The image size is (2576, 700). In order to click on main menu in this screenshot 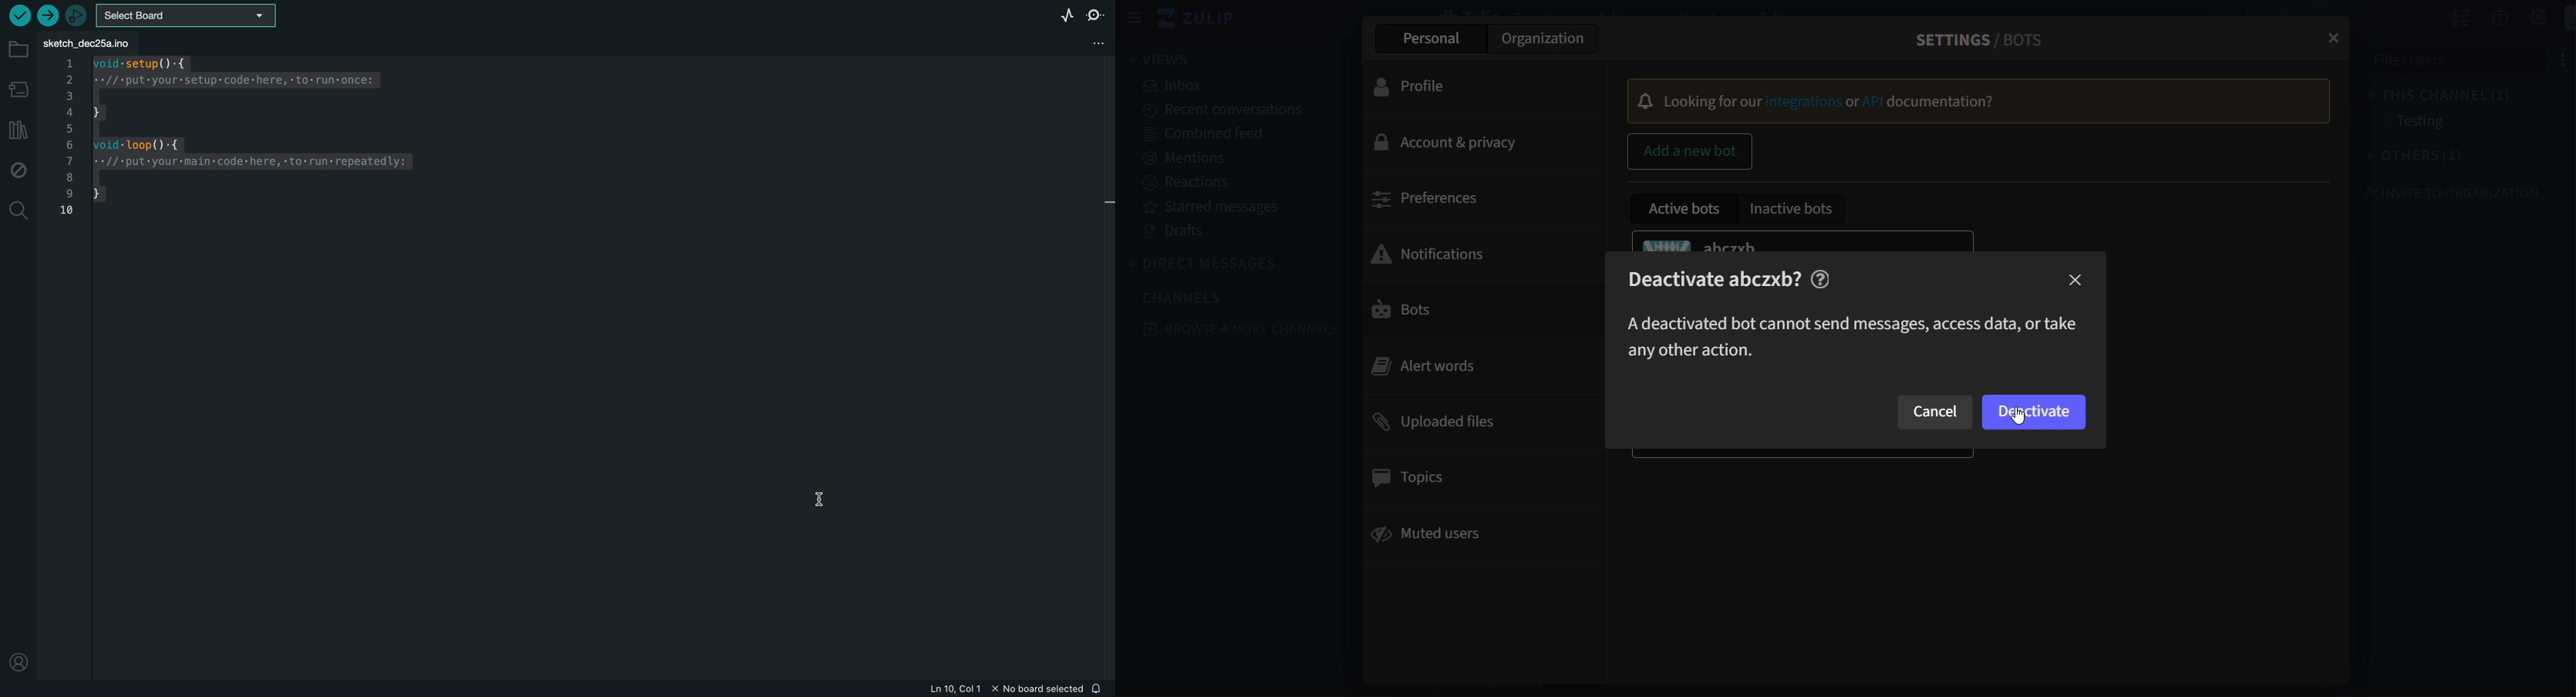, I will do `click(2521, 18)`.